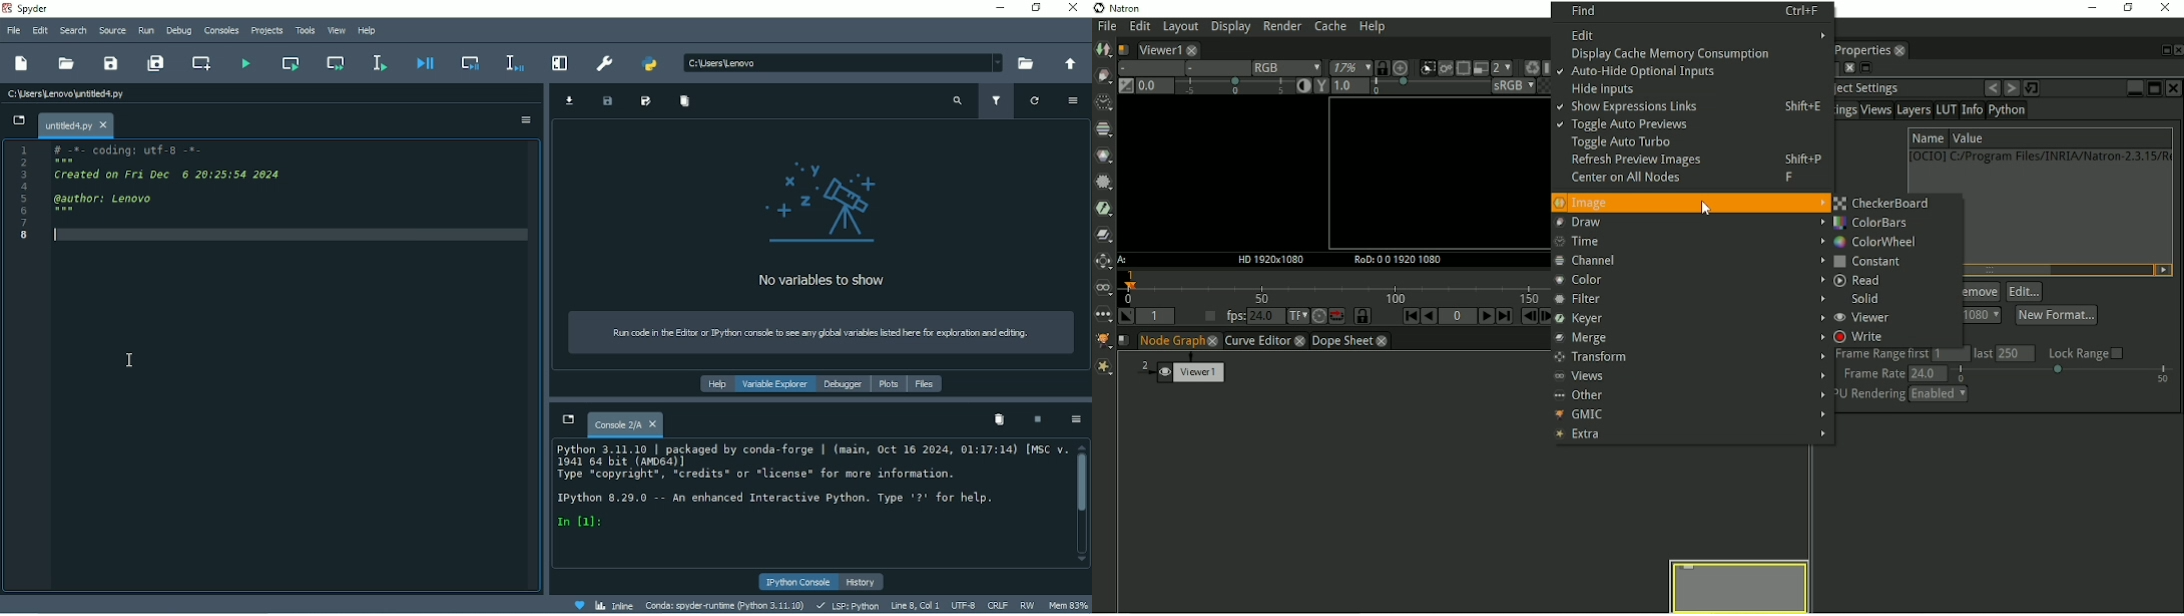 The image size is (2184, 616). Describe the element at coordinates (997, 60) in the screenshot. I see `dropdown` at that location.